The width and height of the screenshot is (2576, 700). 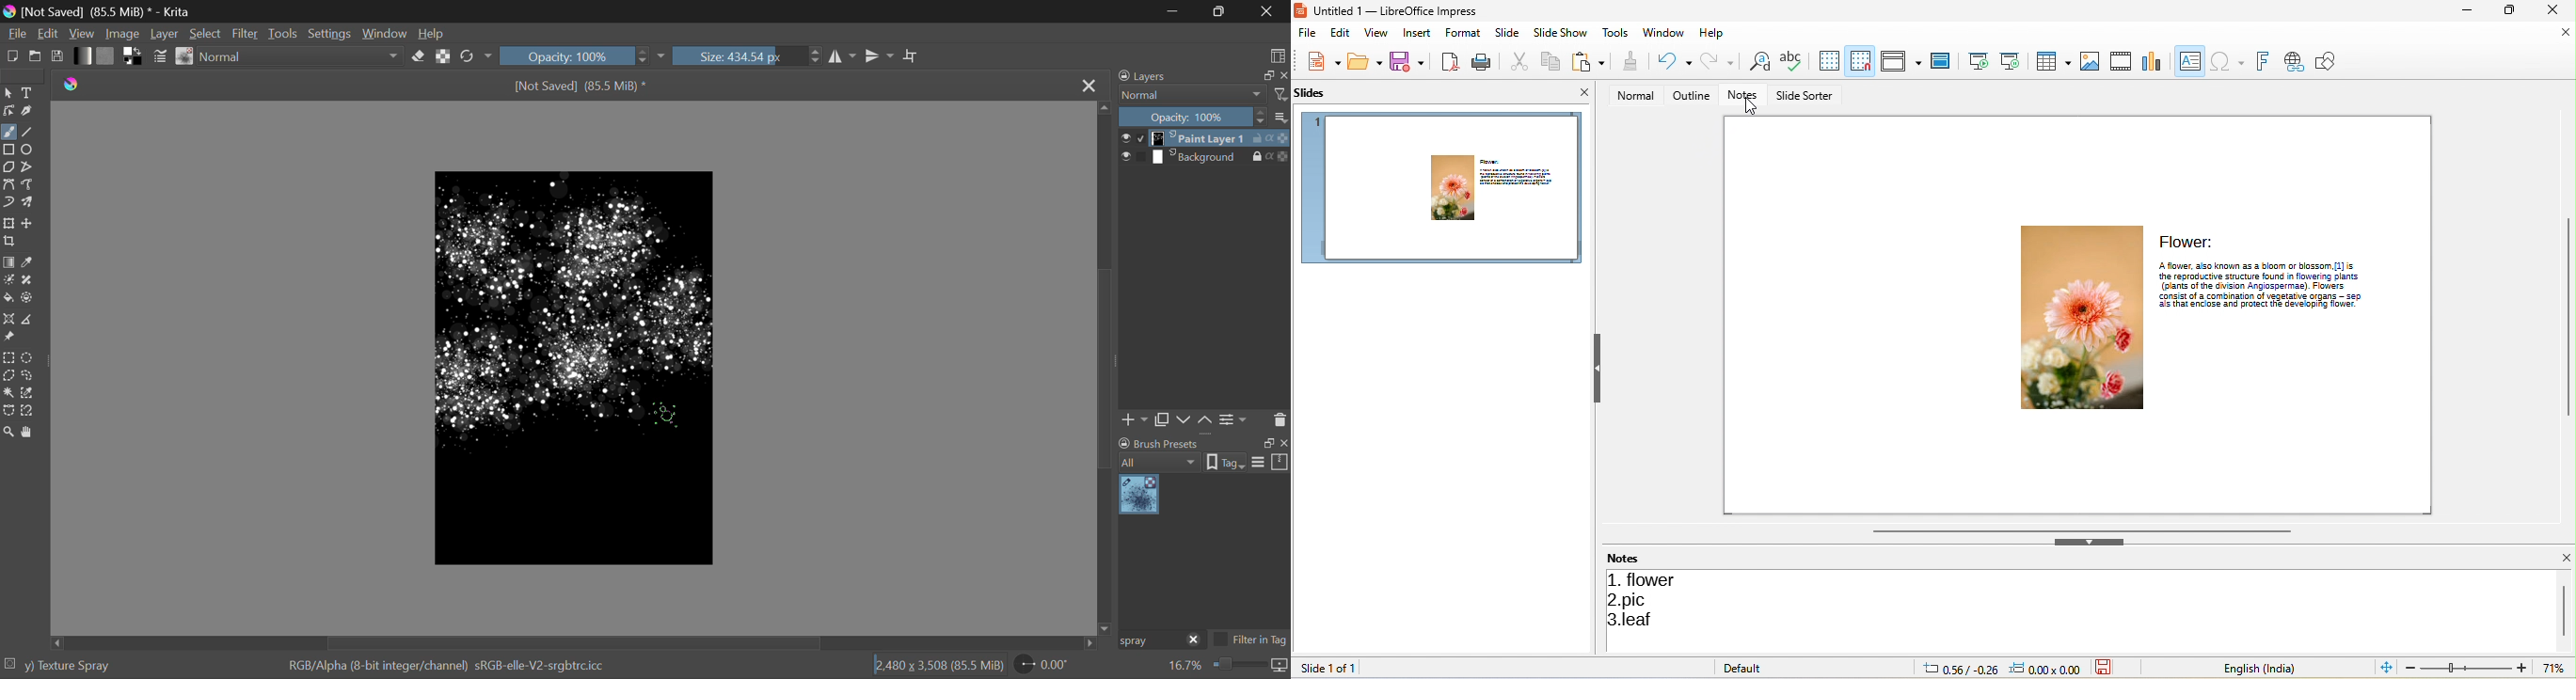 I want to click on edit zoom, so click(x=2466, y=668).